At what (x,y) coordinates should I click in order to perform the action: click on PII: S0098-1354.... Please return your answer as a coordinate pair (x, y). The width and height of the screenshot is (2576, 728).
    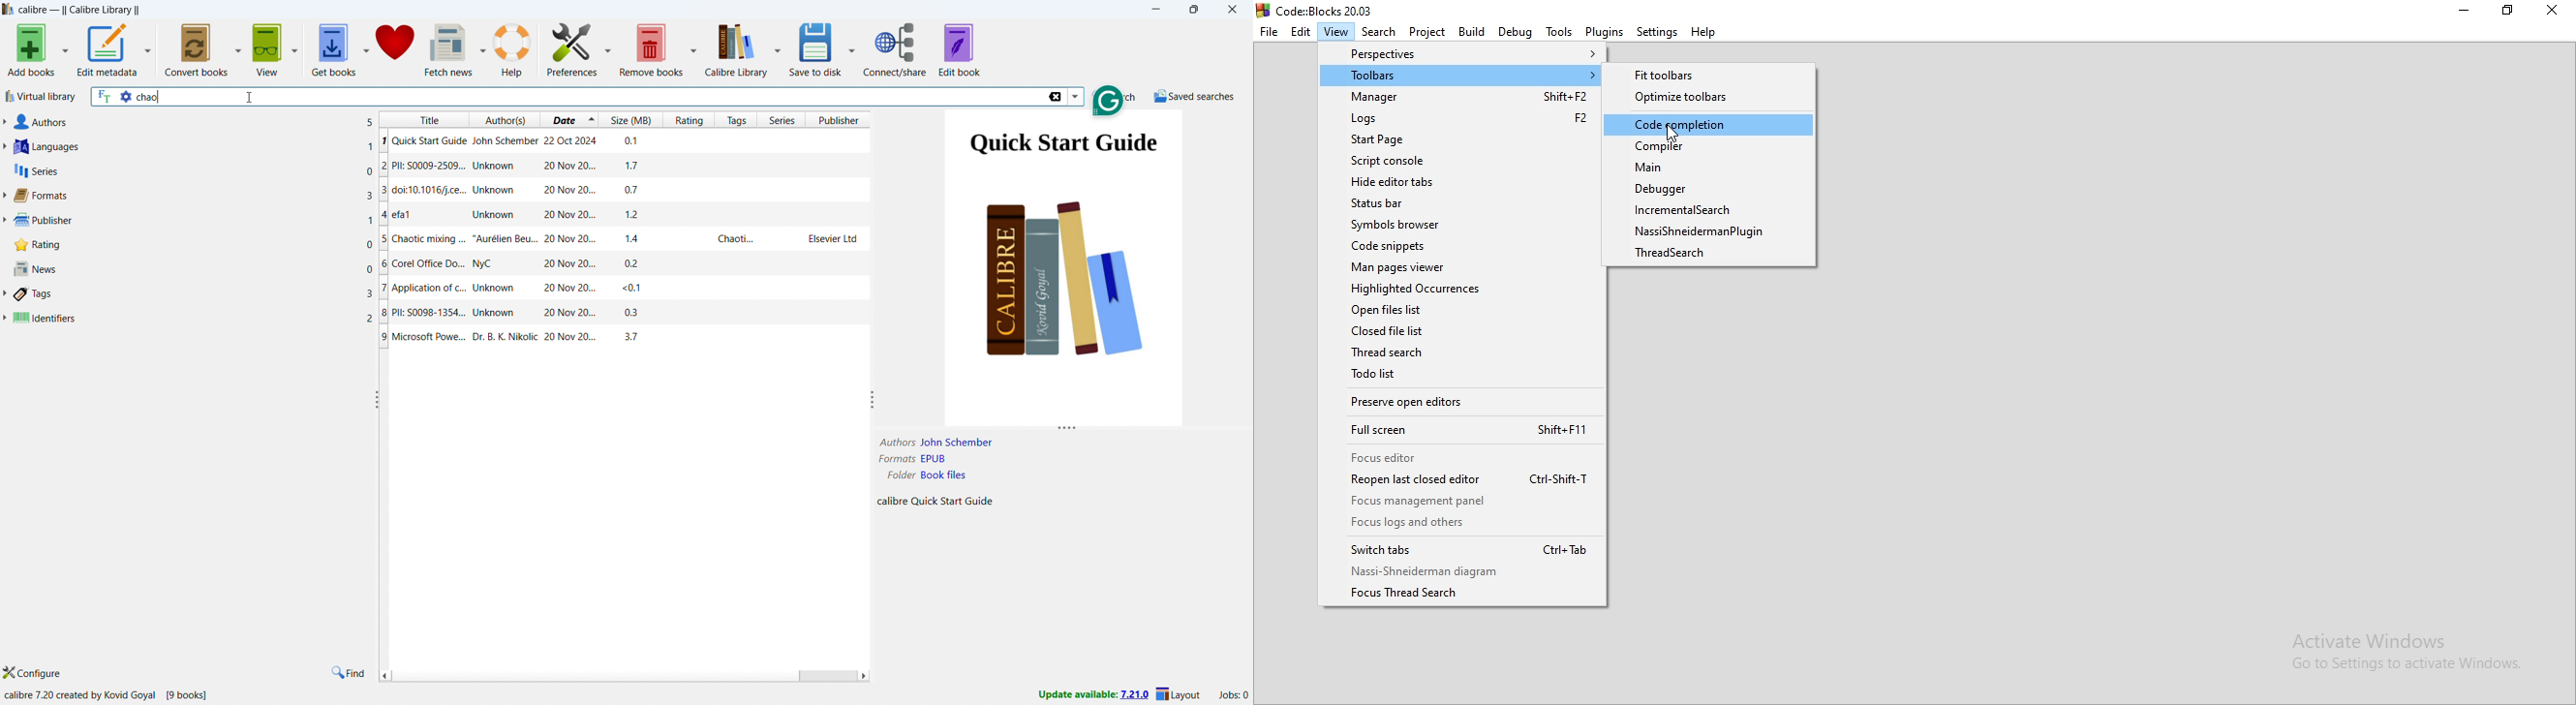
    Looking at the image, I should click on (616, 315).